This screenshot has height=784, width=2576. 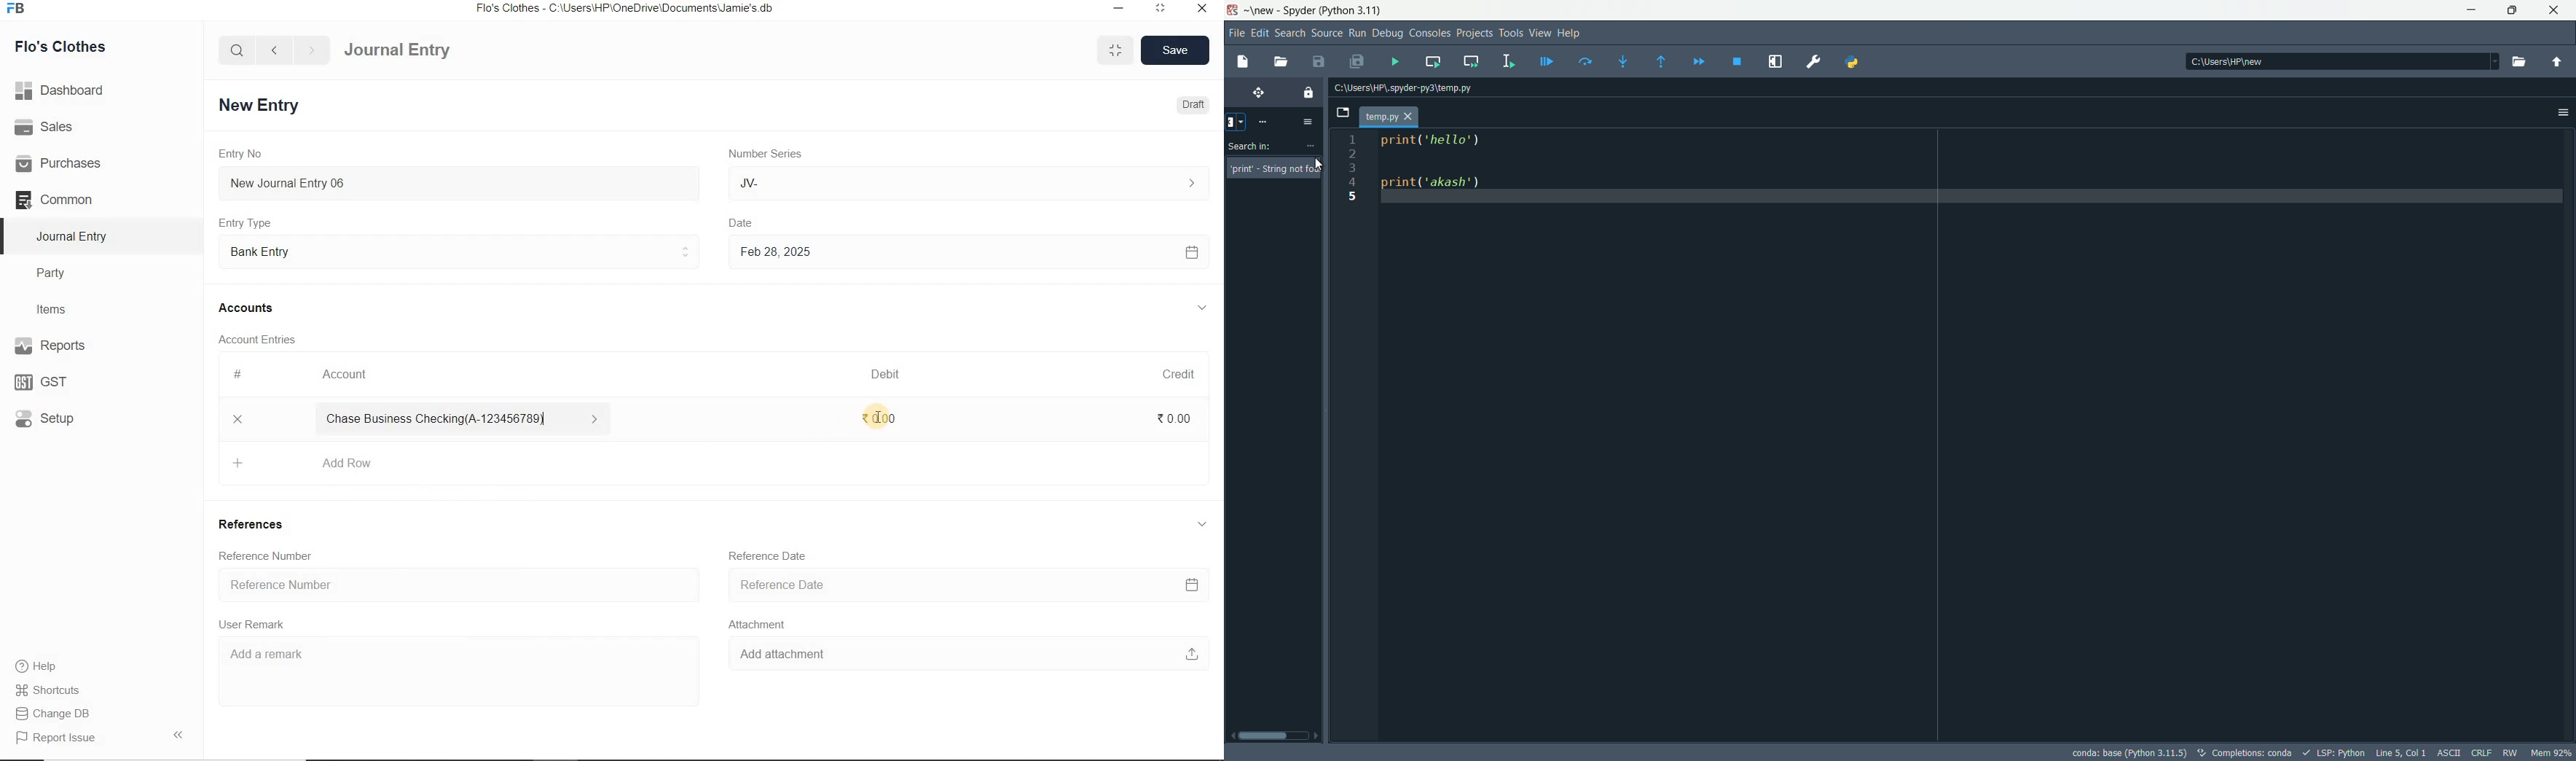 I want to click on ₹ 0.00, so click(x=881, y=419).